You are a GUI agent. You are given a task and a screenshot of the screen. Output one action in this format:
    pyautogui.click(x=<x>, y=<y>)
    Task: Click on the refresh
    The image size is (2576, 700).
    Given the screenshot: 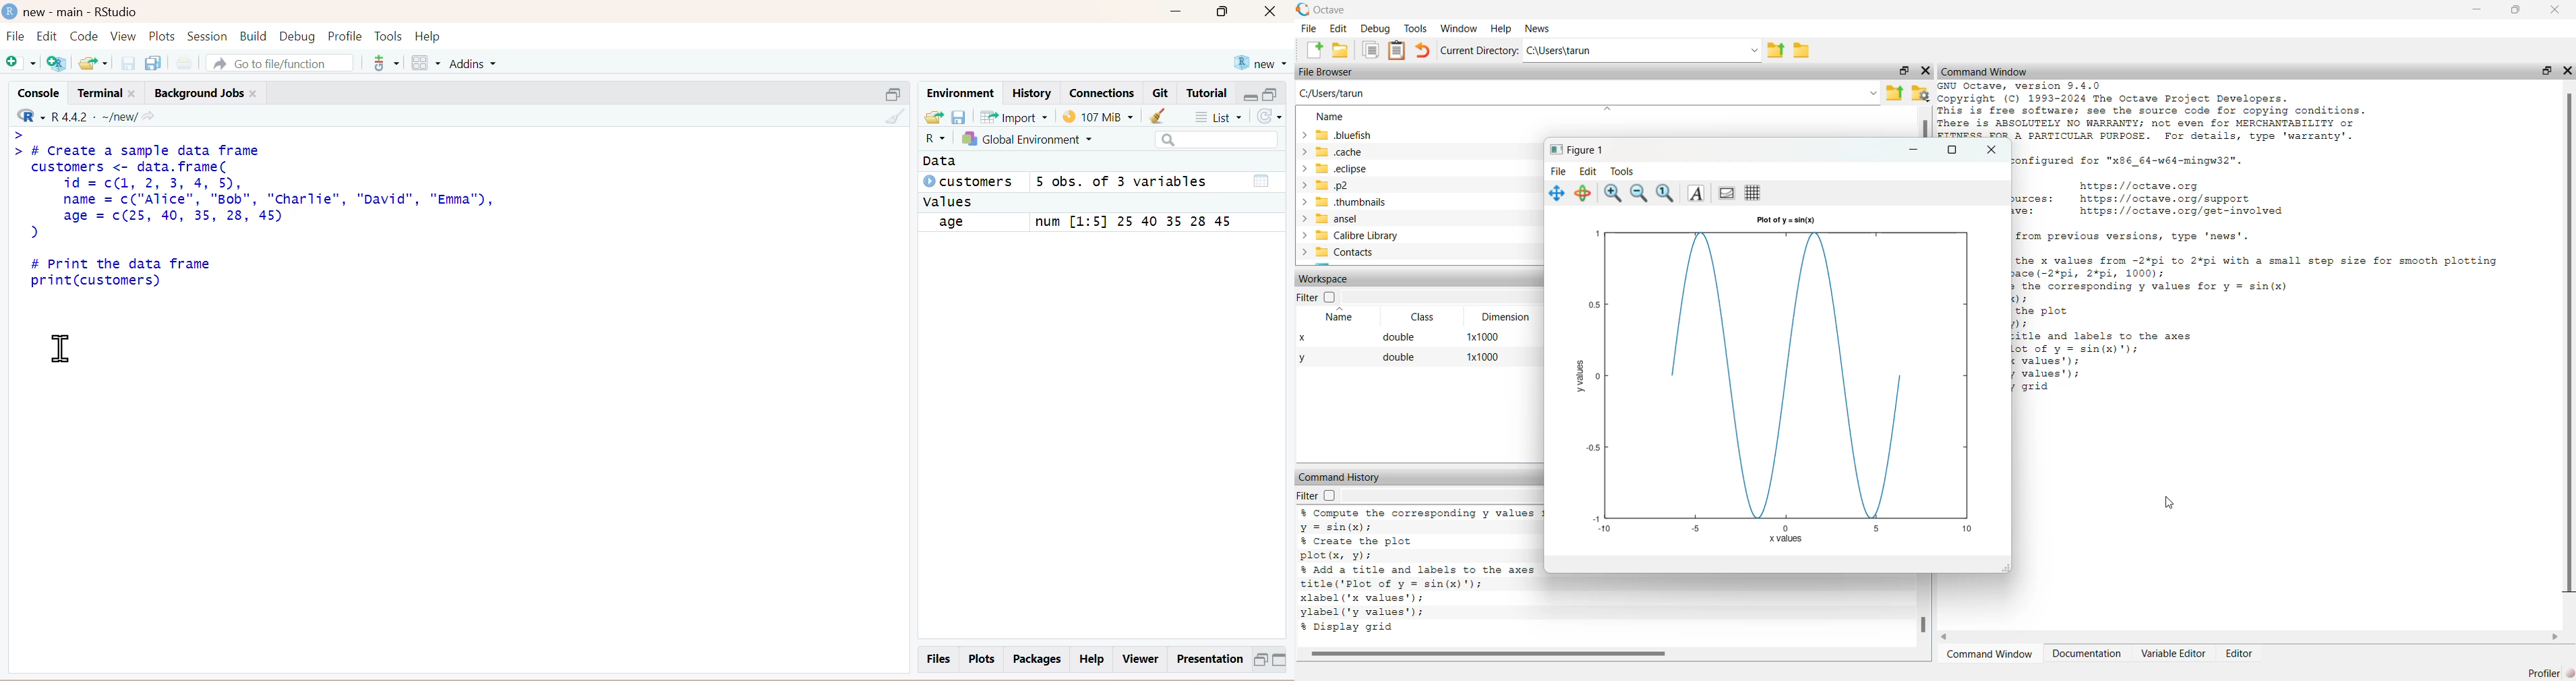 What is the action you would take?
    pyautogui.click(x=1275, y=118)
    